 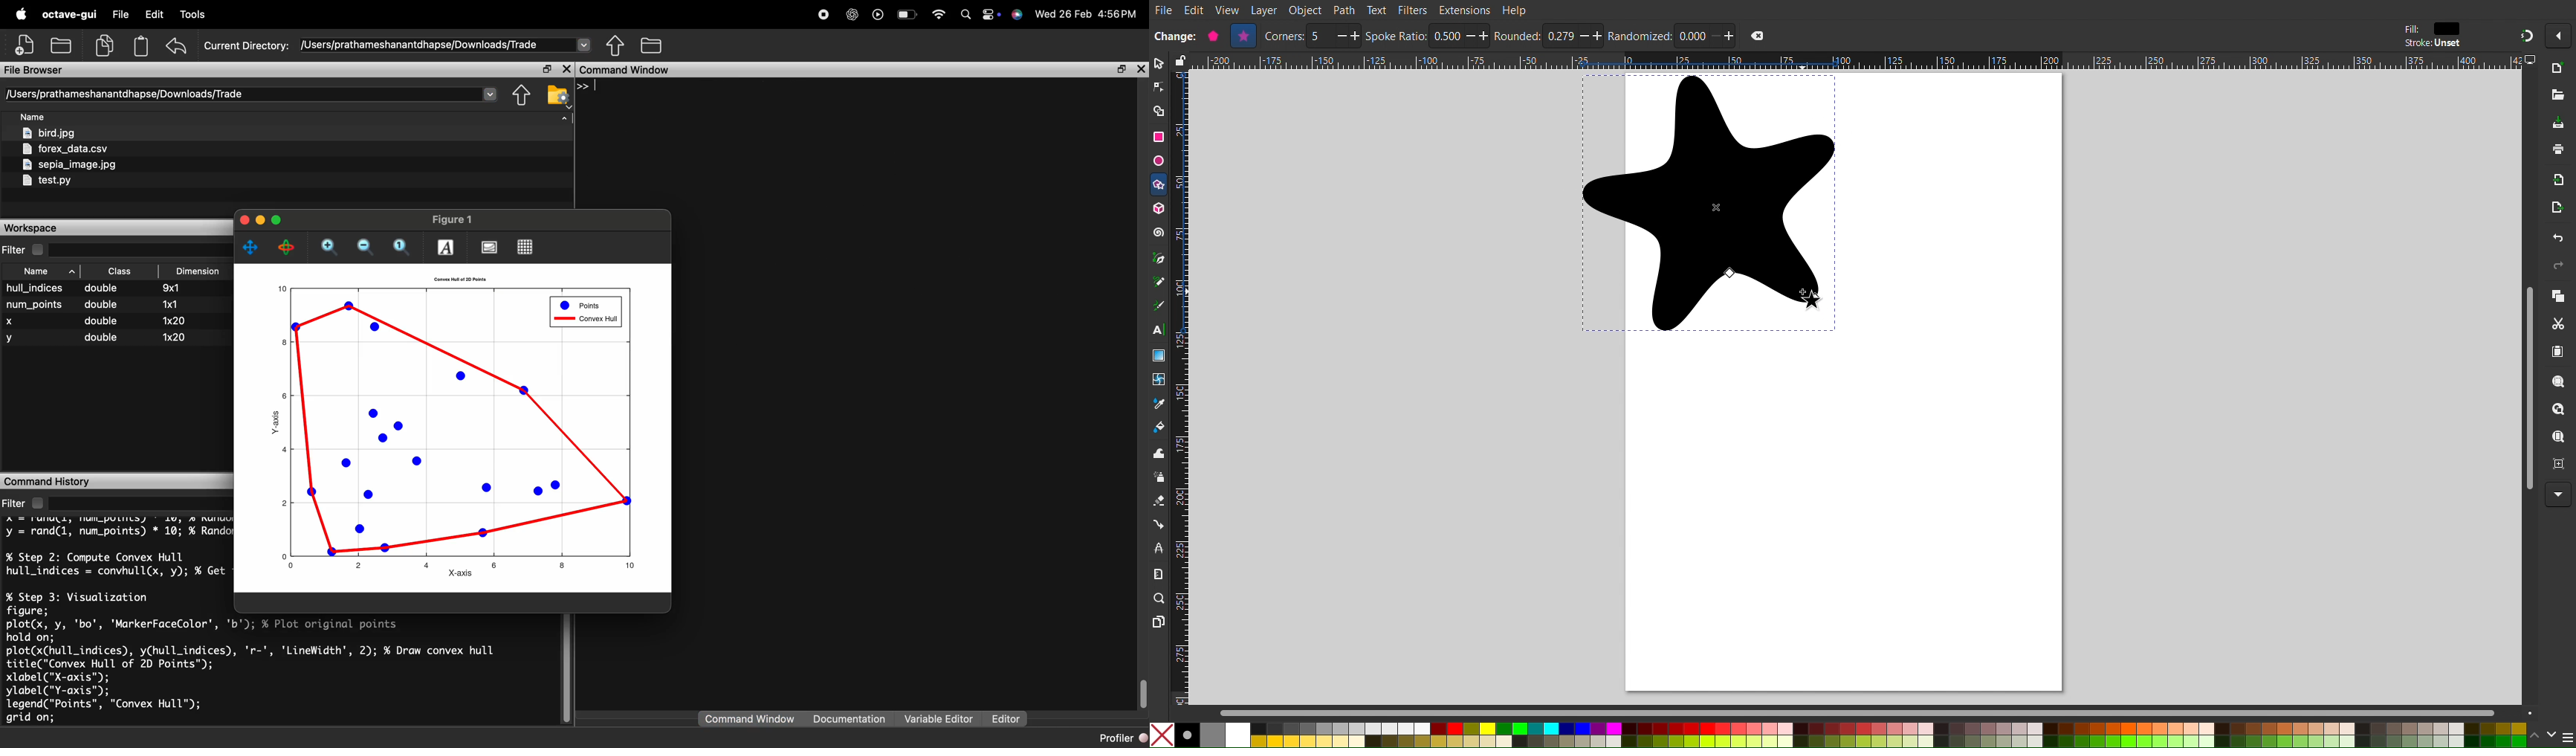 I want to click on scroll color options, so click(x=2542, y=735).